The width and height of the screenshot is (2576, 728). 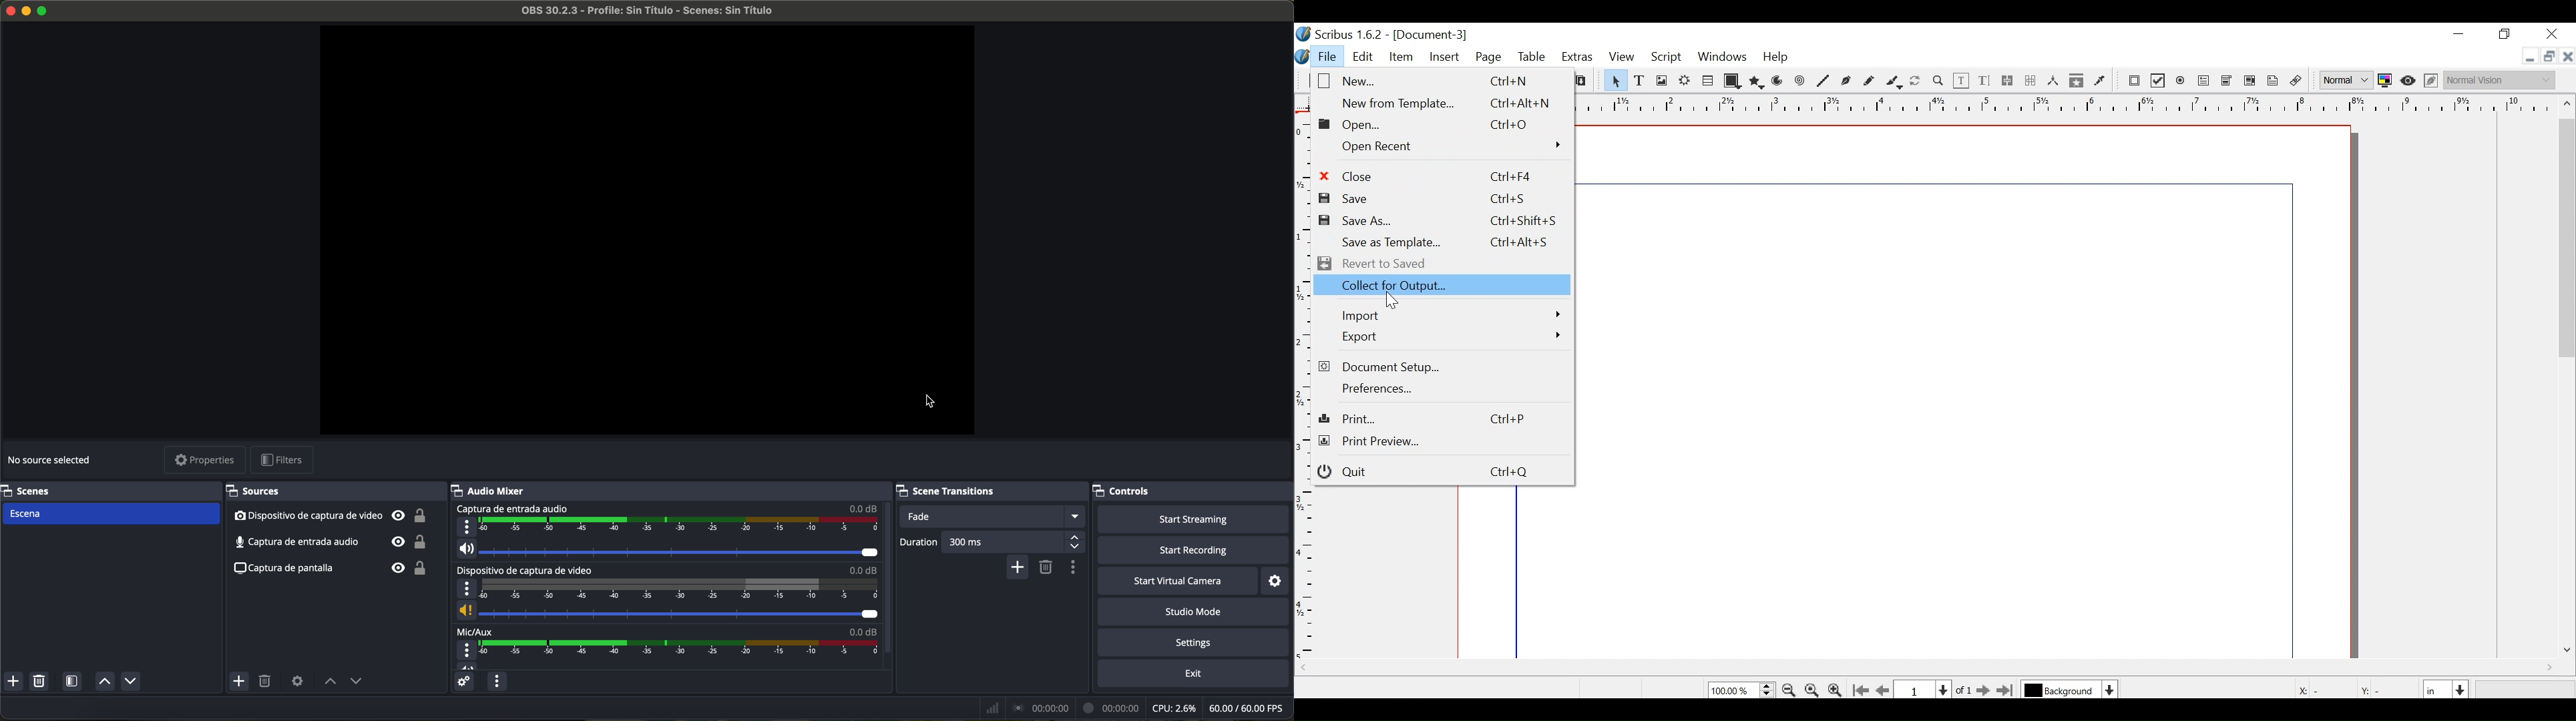 What do you see at coordinates (28, 10) in the screenshot?
I see `minimize OBS Studio` at bounding box center [28, 10].